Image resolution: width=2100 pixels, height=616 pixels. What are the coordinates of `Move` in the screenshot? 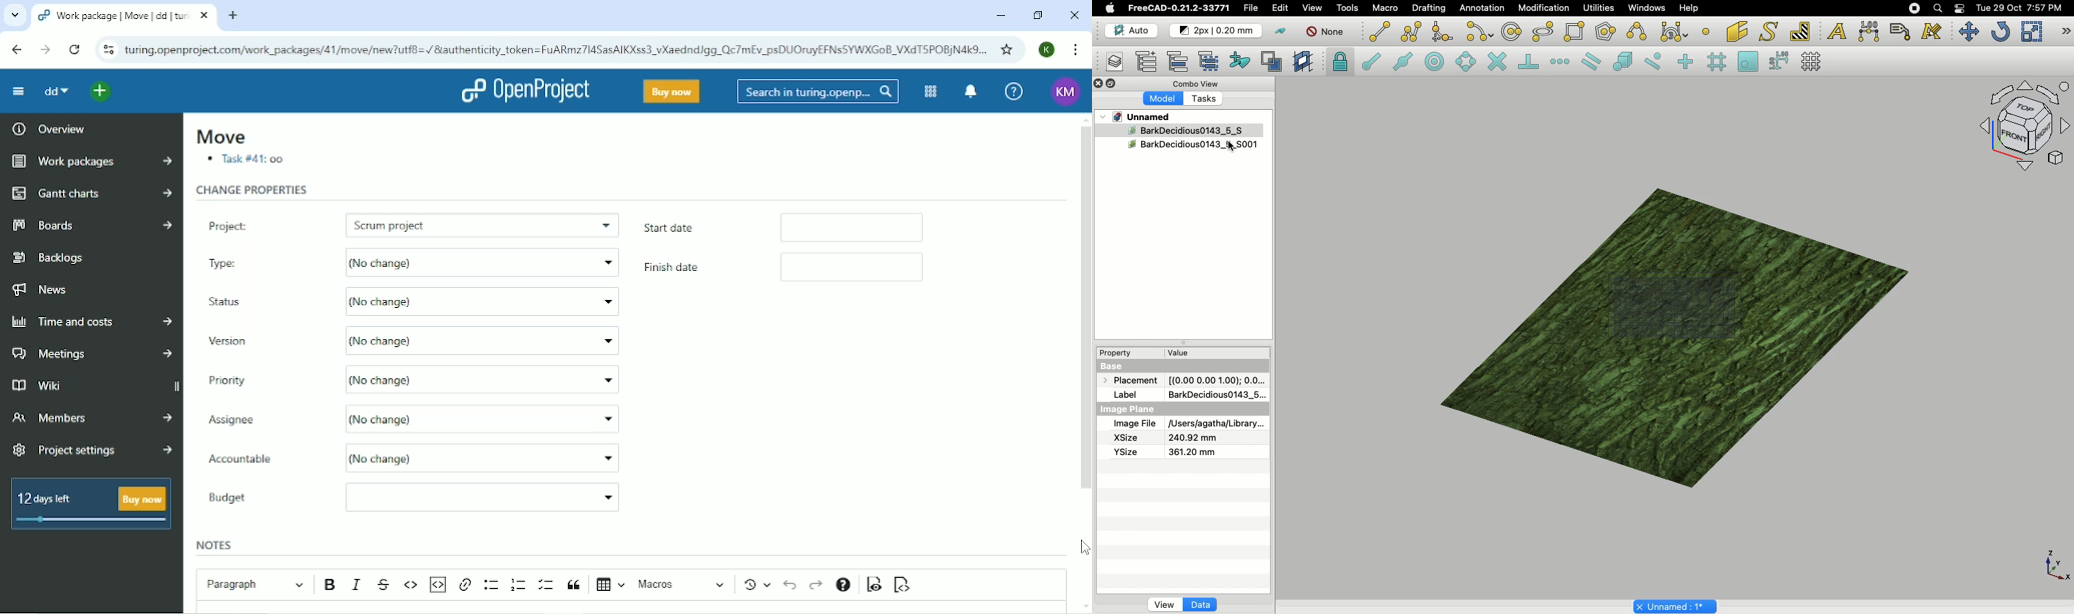 It's located at (1969, 31).